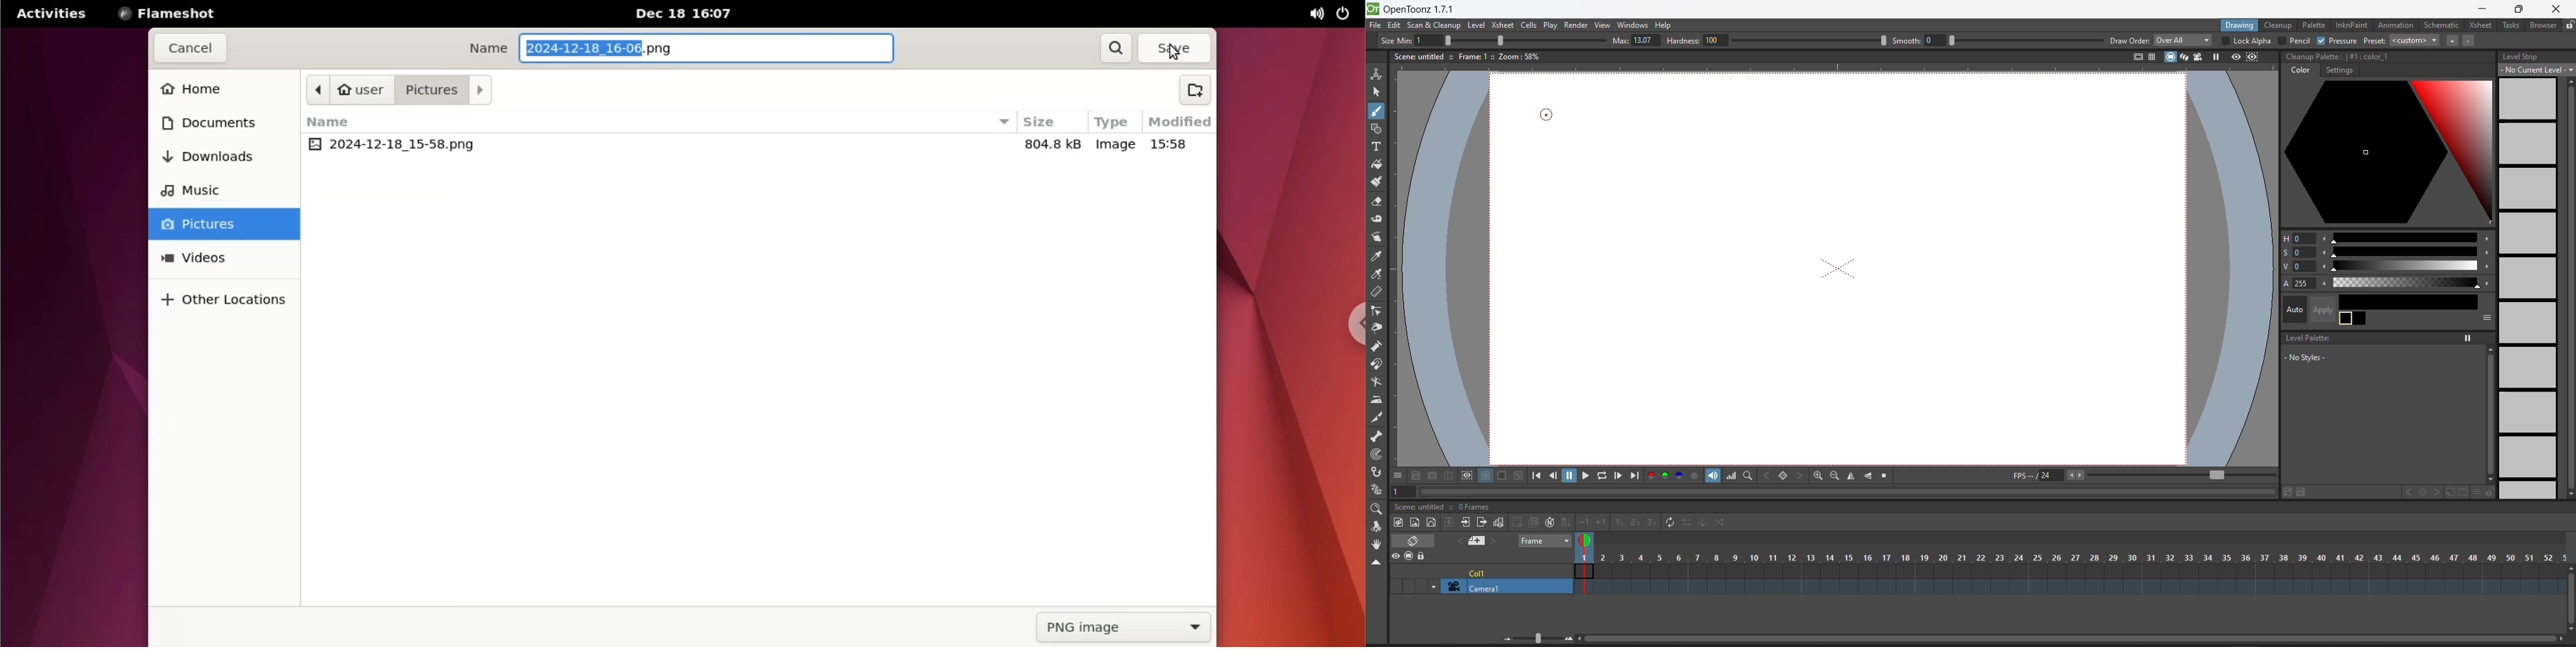 The image size is (2576, 672). What do you see at coordinates (1801, 475) in the screenshot?
I see `next key` at bounding box center [1801, 475].